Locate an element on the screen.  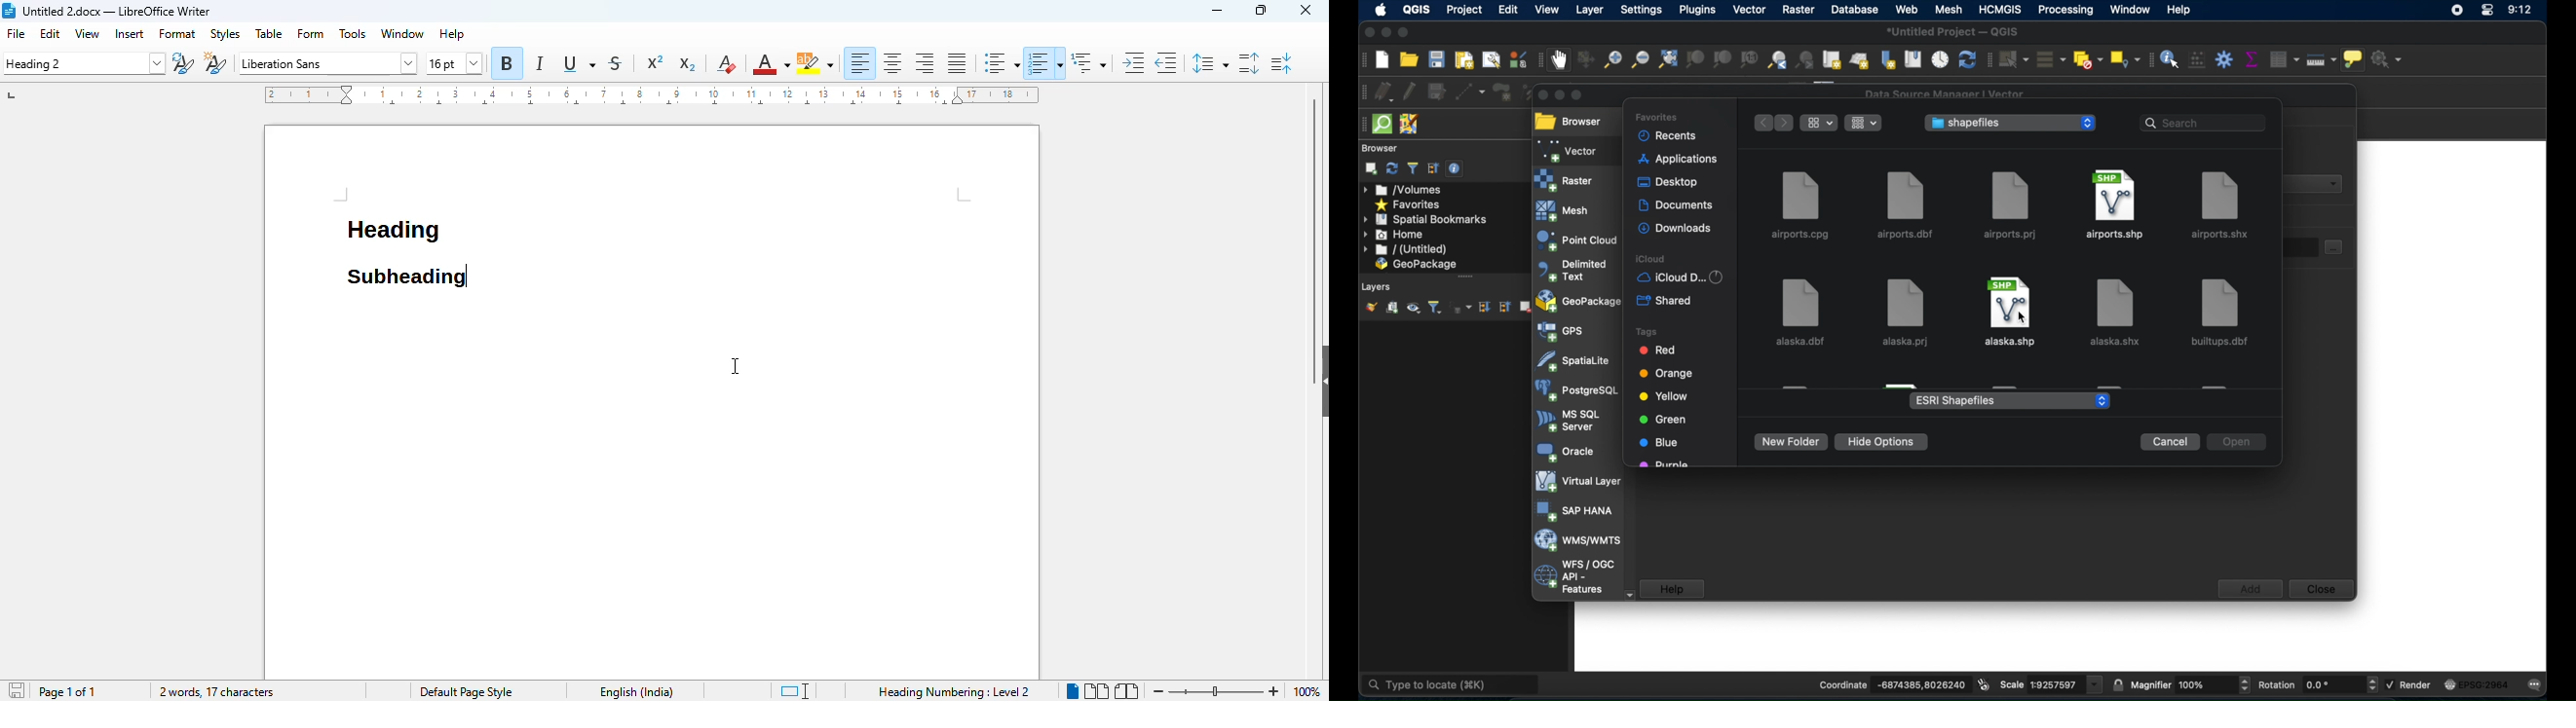
add is located at coordinates (2250, 589).